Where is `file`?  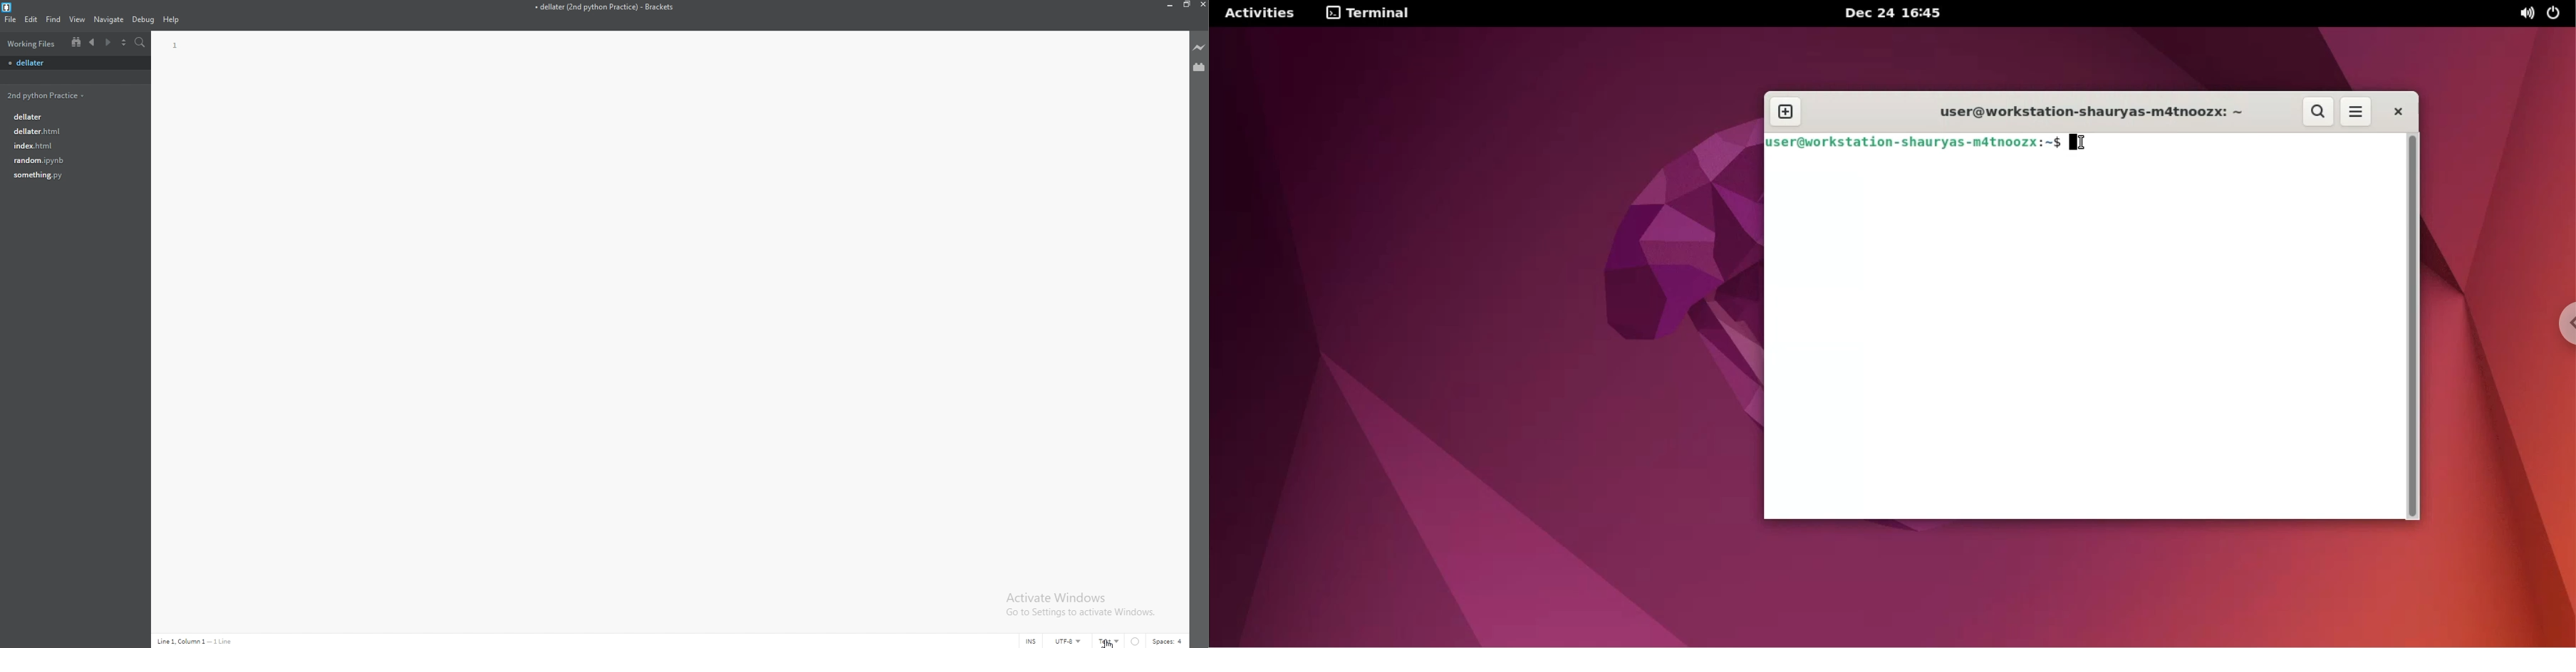 file is located at coordinates (70, 175).